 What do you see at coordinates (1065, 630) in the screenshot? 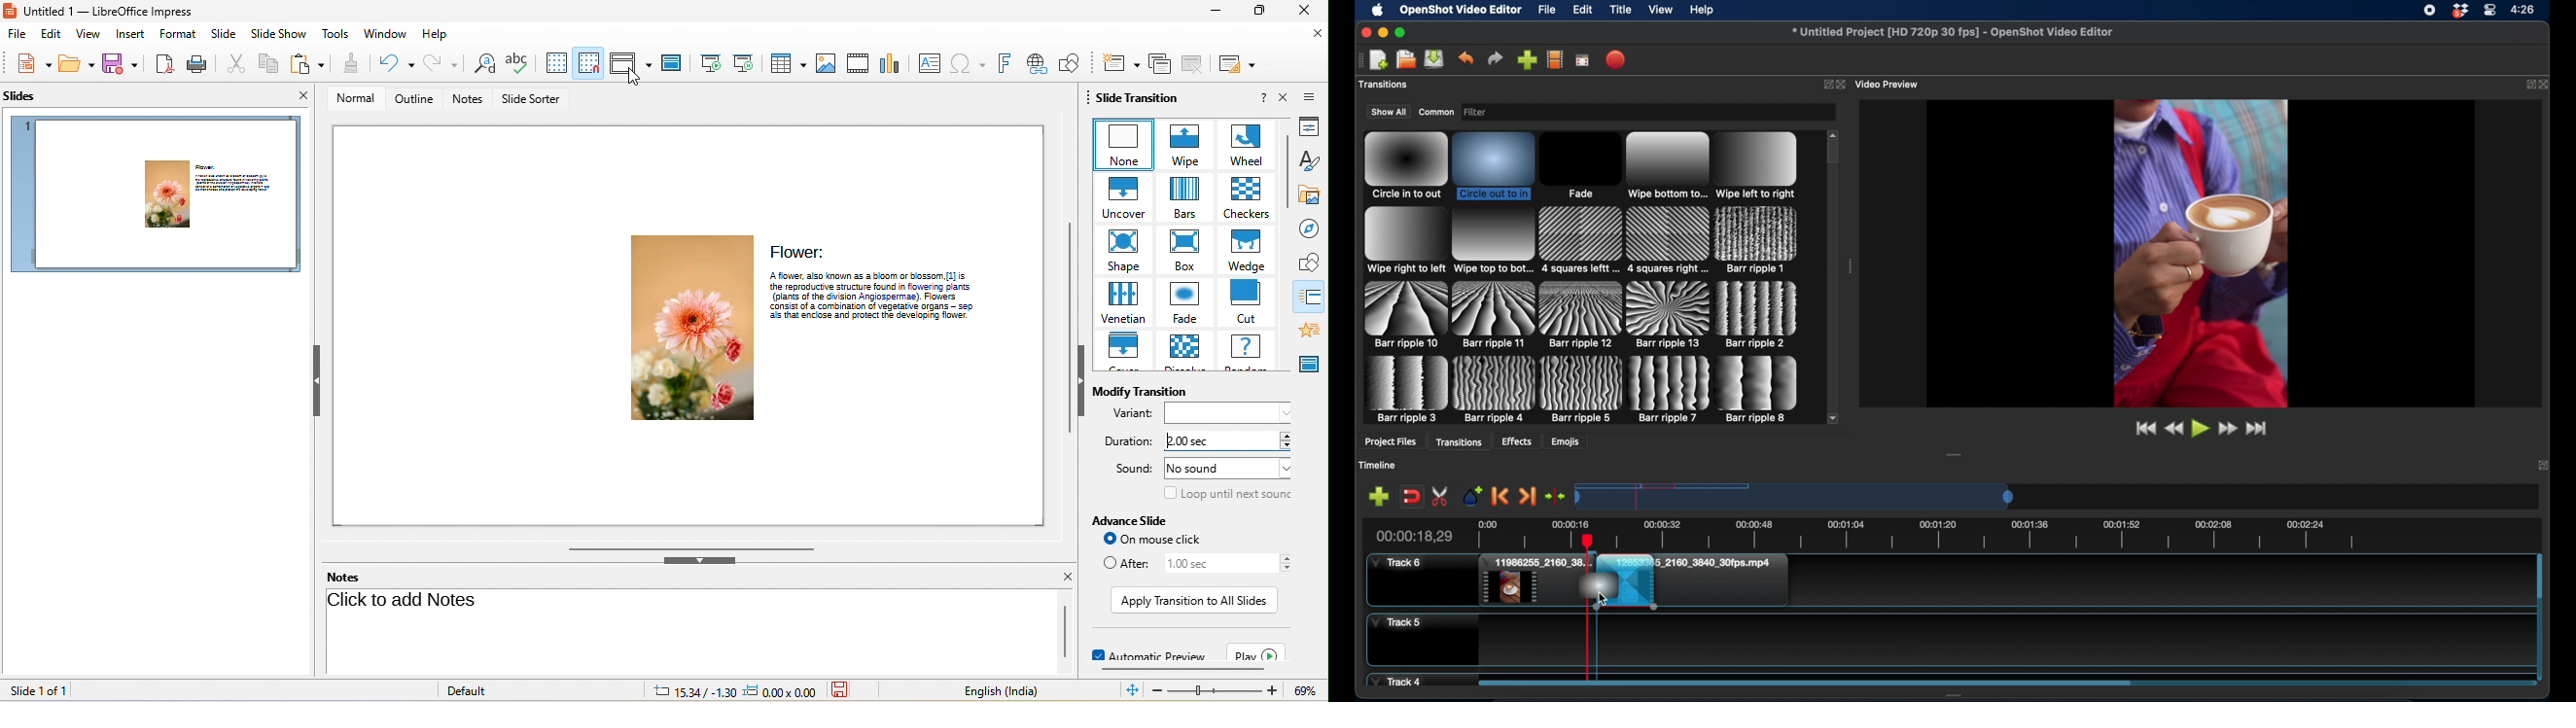
I see `scrollbar in notes` at bounding box center [1065, 630].